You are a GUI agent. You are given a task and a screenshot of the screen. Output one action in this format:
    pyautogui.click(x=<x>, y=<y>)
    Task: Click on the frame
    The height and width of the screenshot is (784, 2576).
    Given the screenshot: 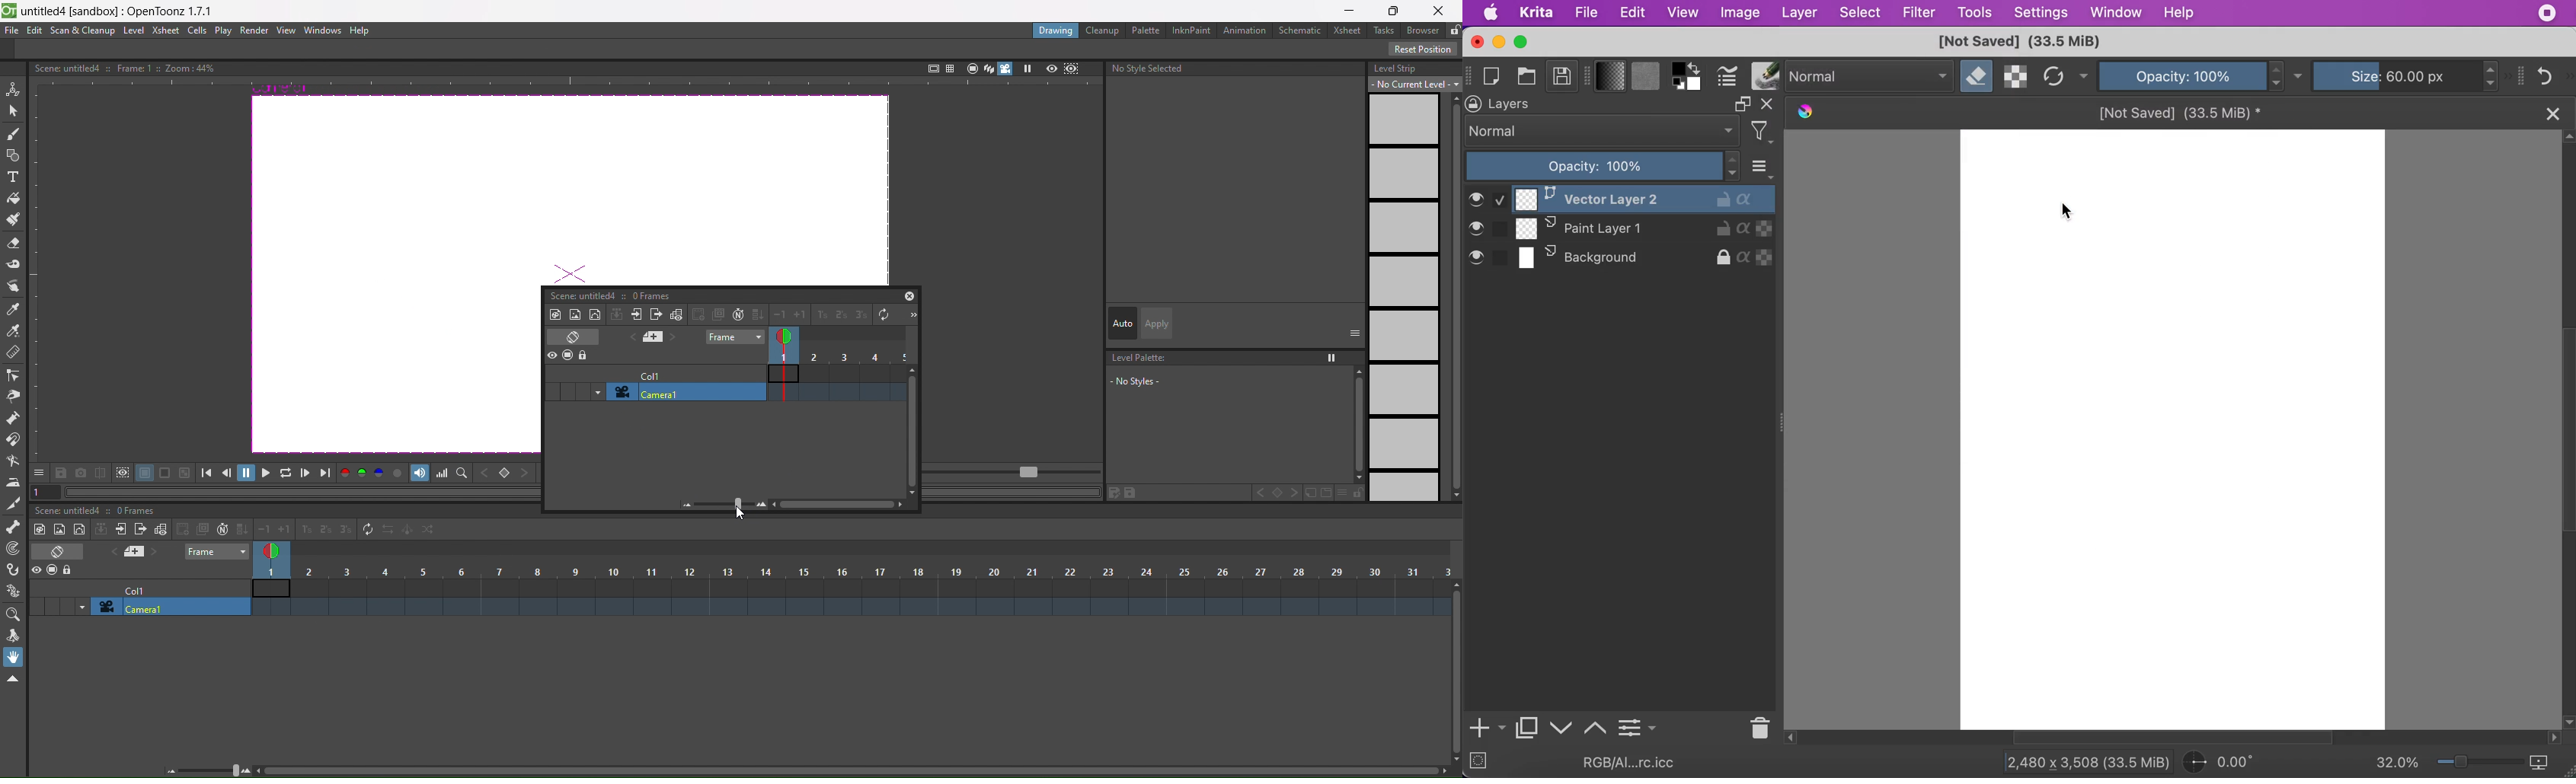 What is the action you would take?
    pyautogui.click(x=218, y=551)
    